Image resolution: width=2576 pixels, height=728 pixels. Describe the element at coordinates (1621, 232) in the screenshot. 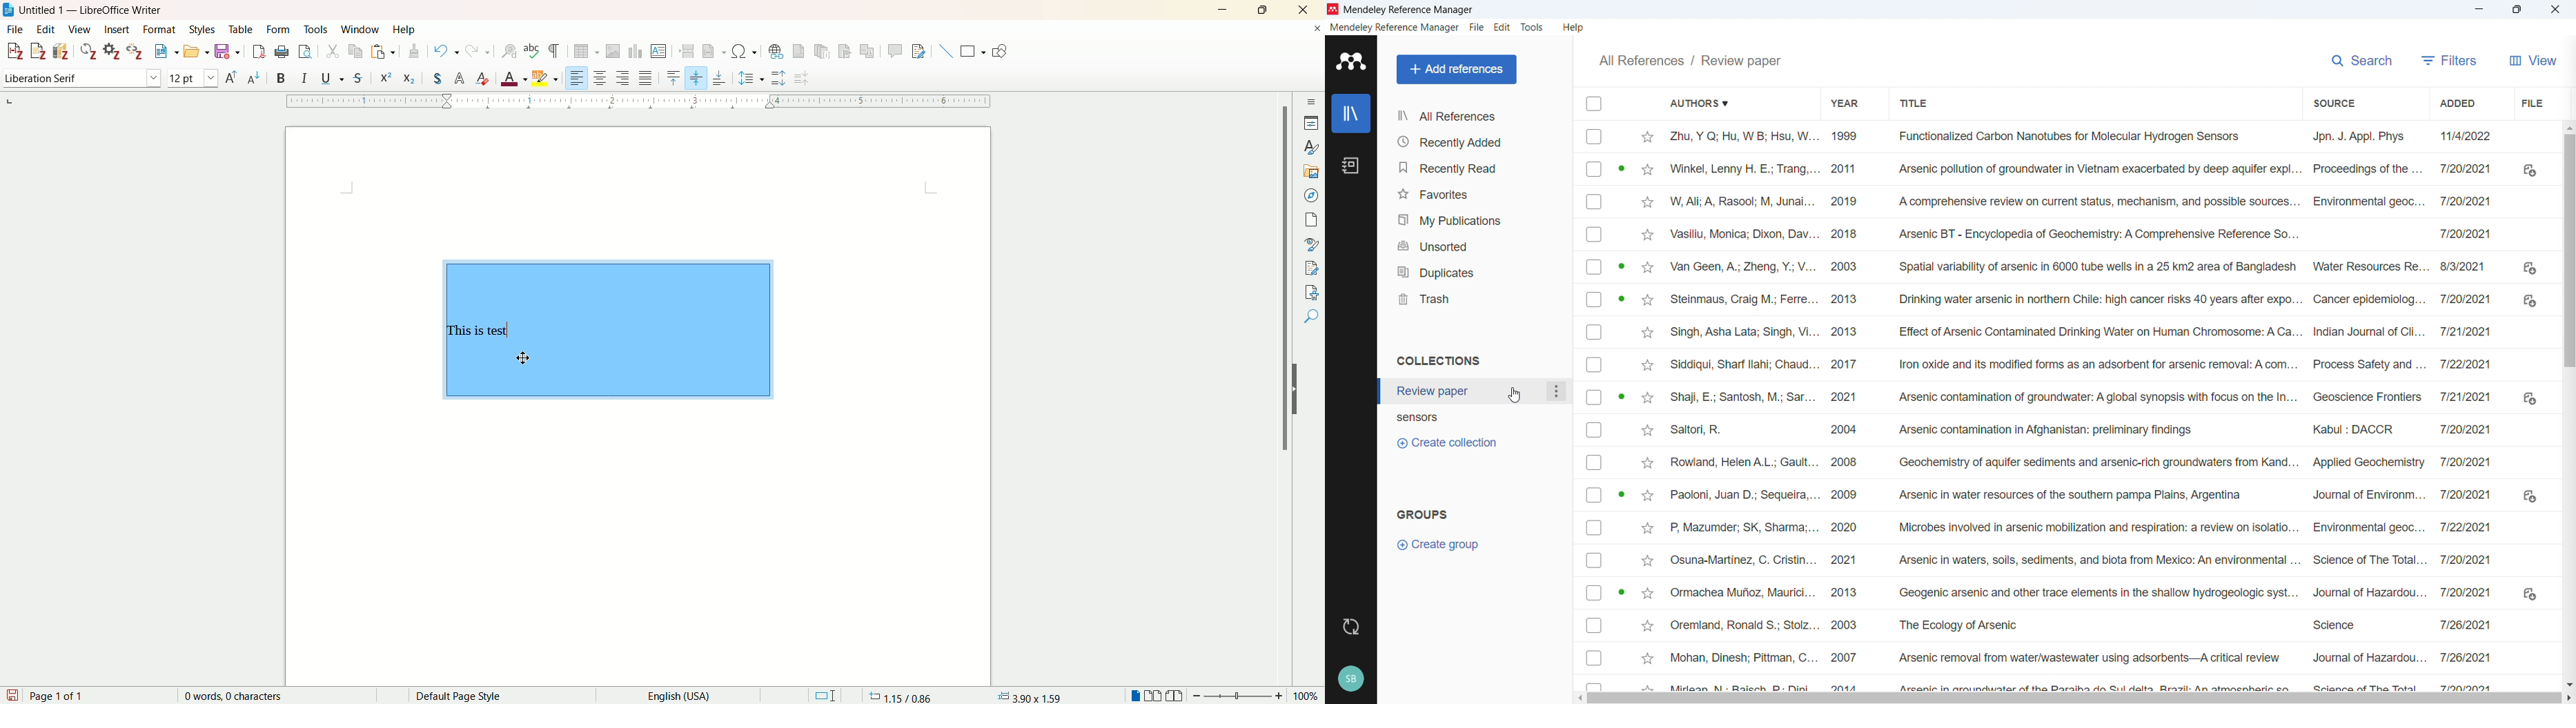

I see `PDF available` at that location.